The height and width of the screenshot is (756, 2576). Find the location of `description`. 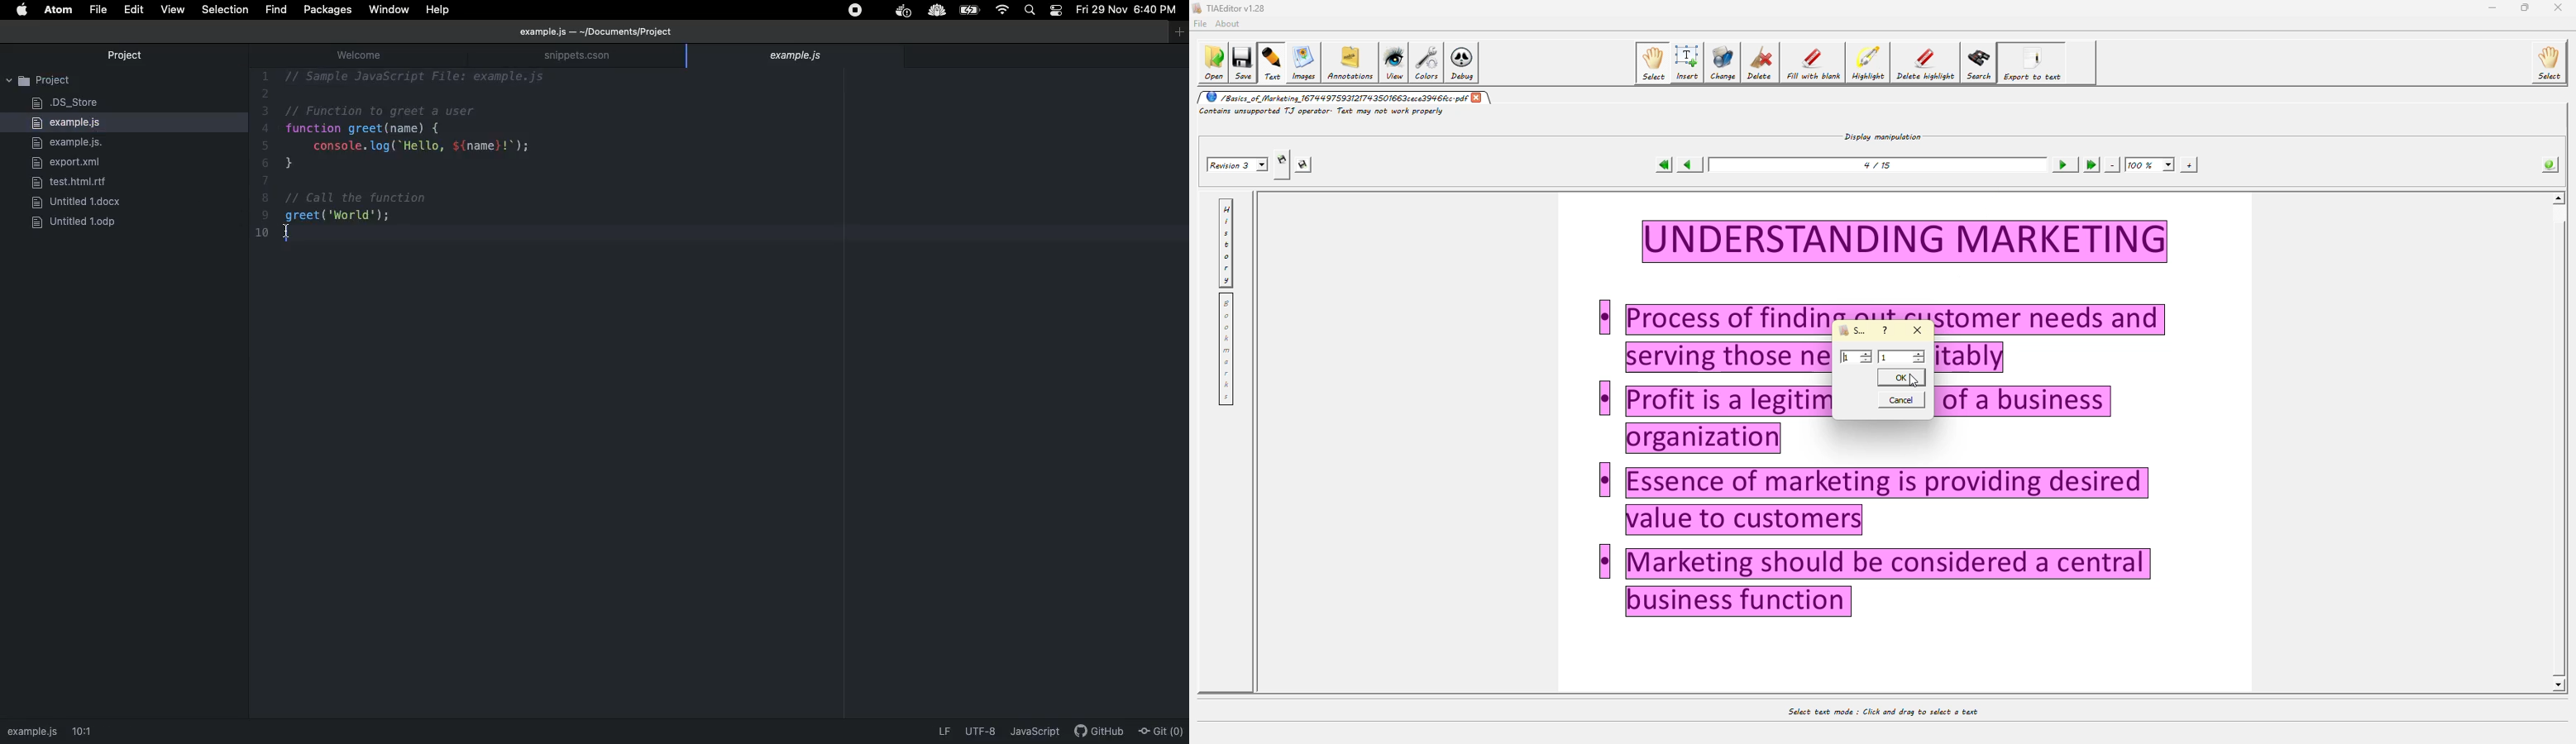

description is located at coordinates (985, 733).